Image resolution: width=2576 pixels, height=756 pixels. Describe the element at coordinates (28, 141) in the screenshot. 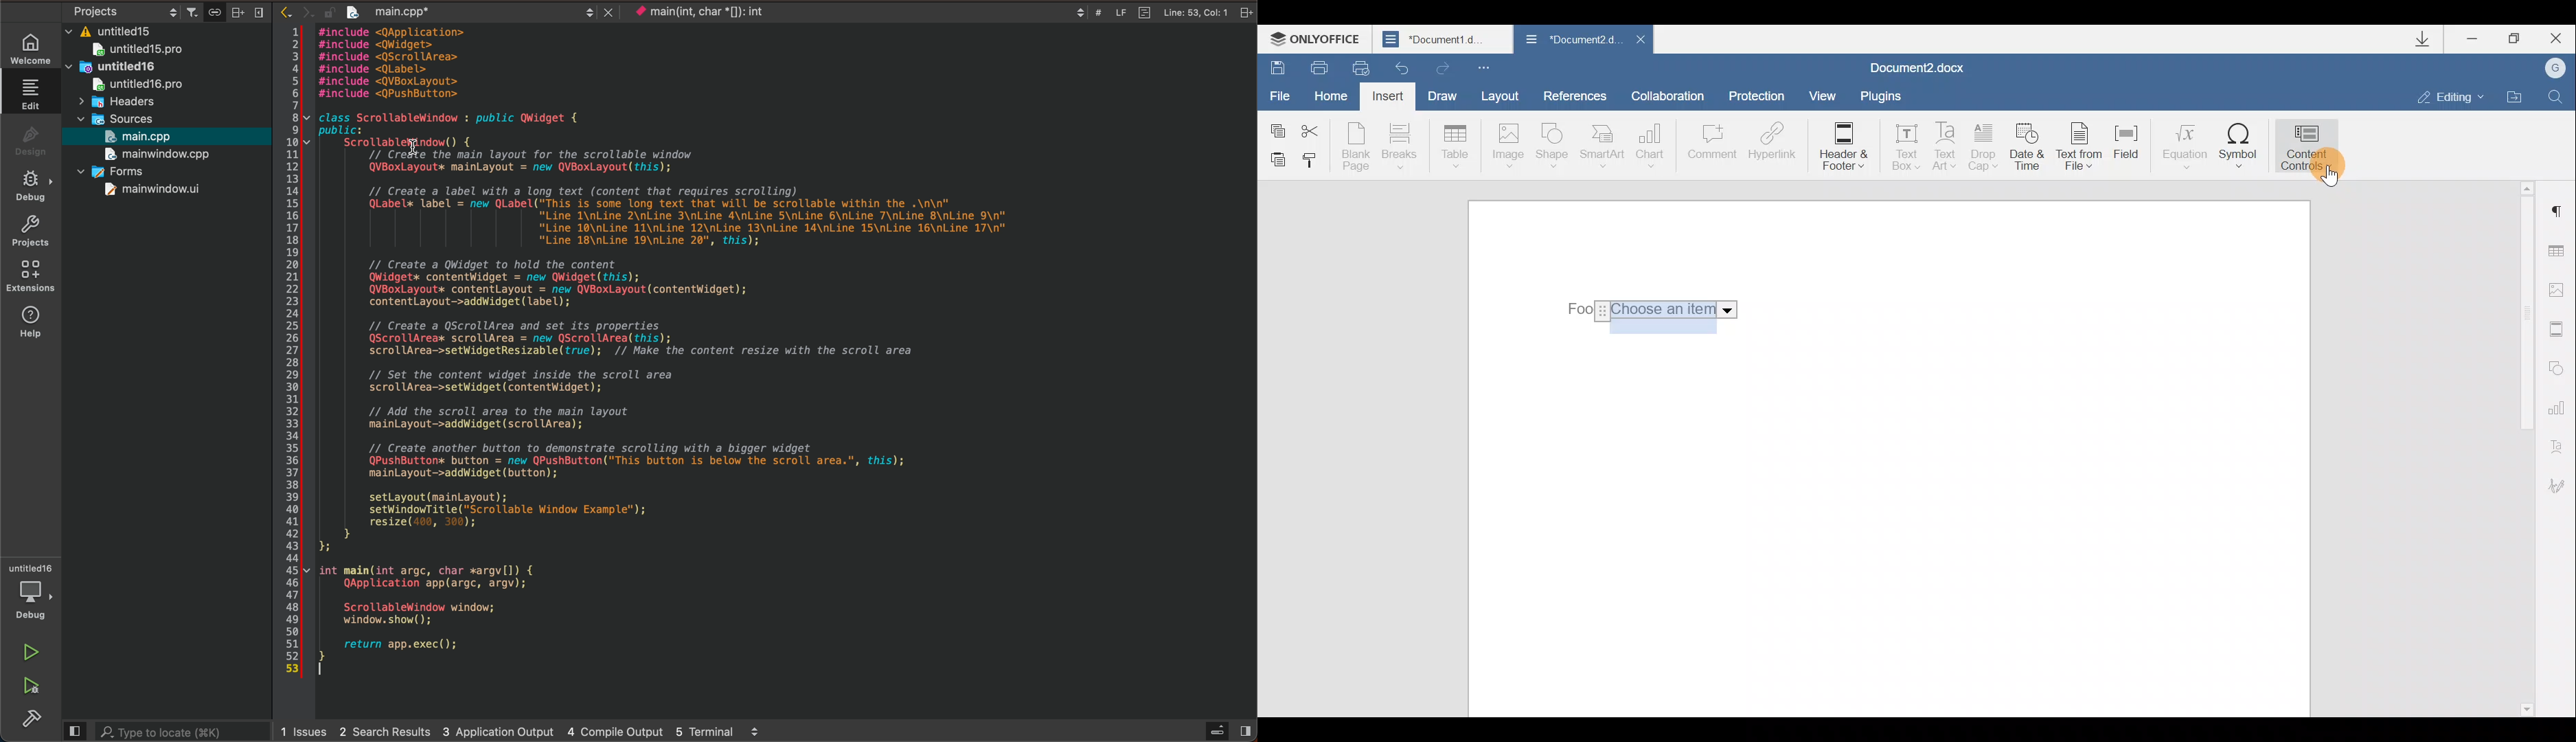

I see `design` at that location.